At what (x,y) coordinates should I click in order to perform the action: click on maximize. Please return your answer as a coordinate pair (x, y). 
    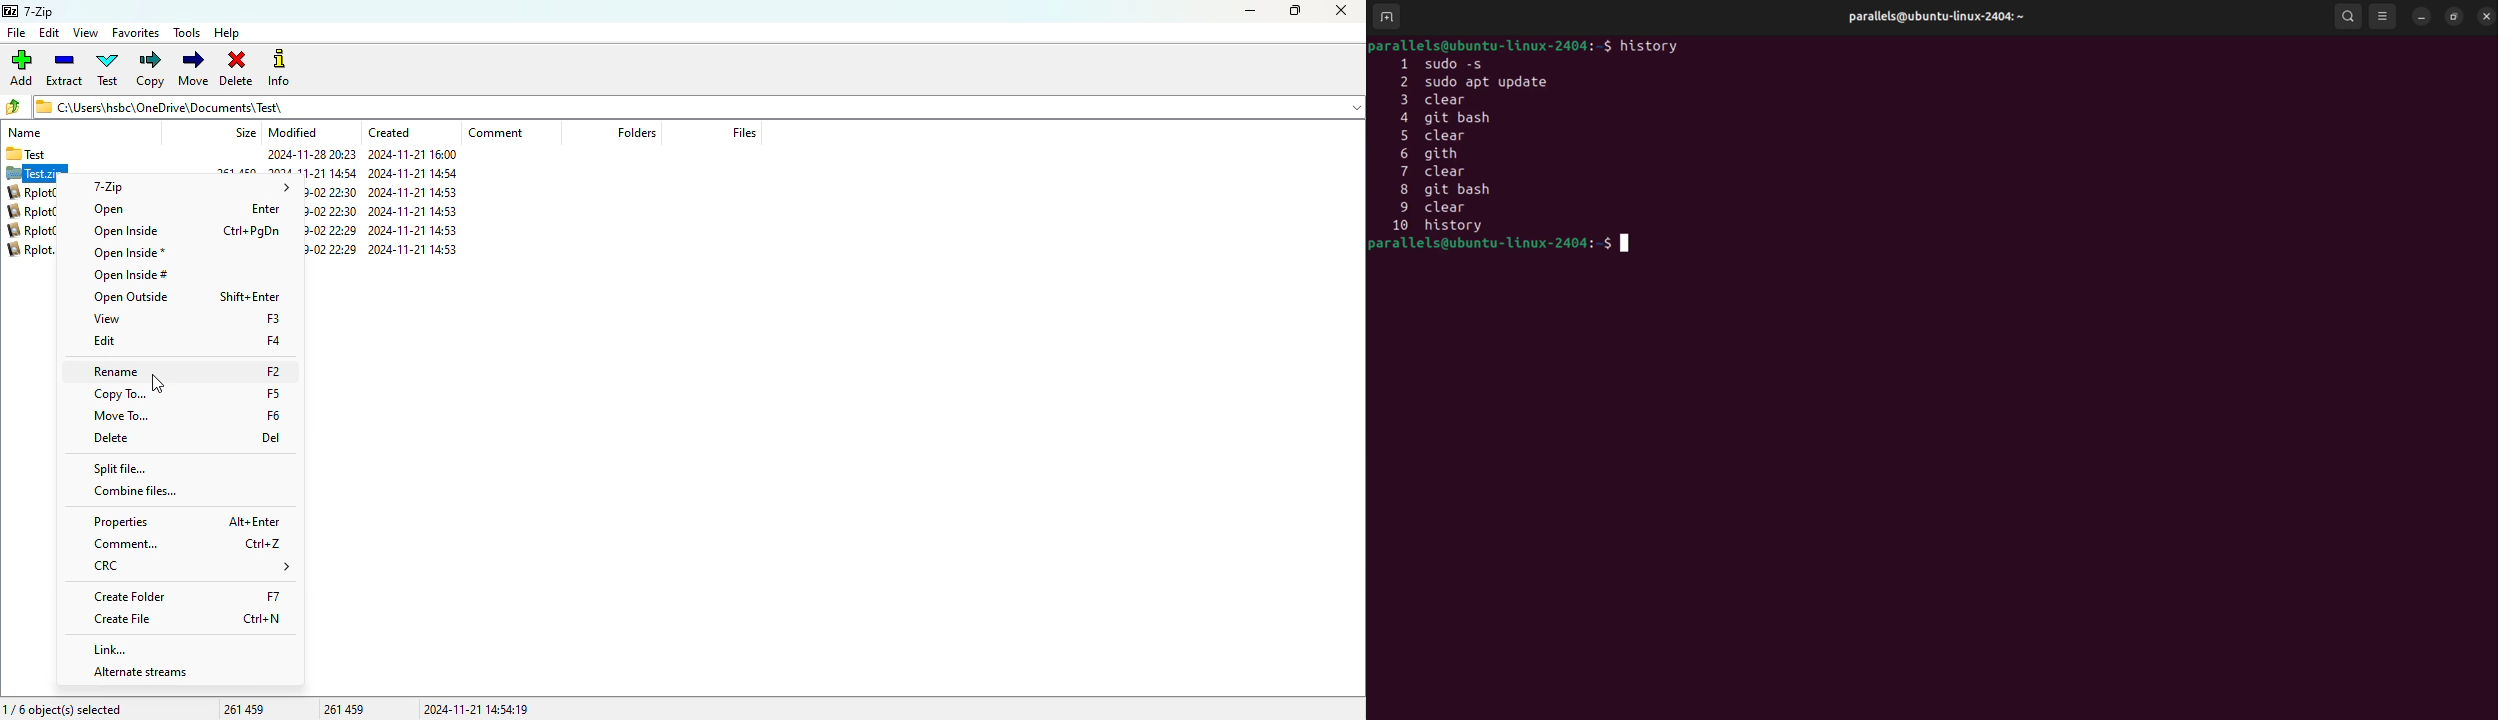
    Looking at the image, I should click on (1295, 11).